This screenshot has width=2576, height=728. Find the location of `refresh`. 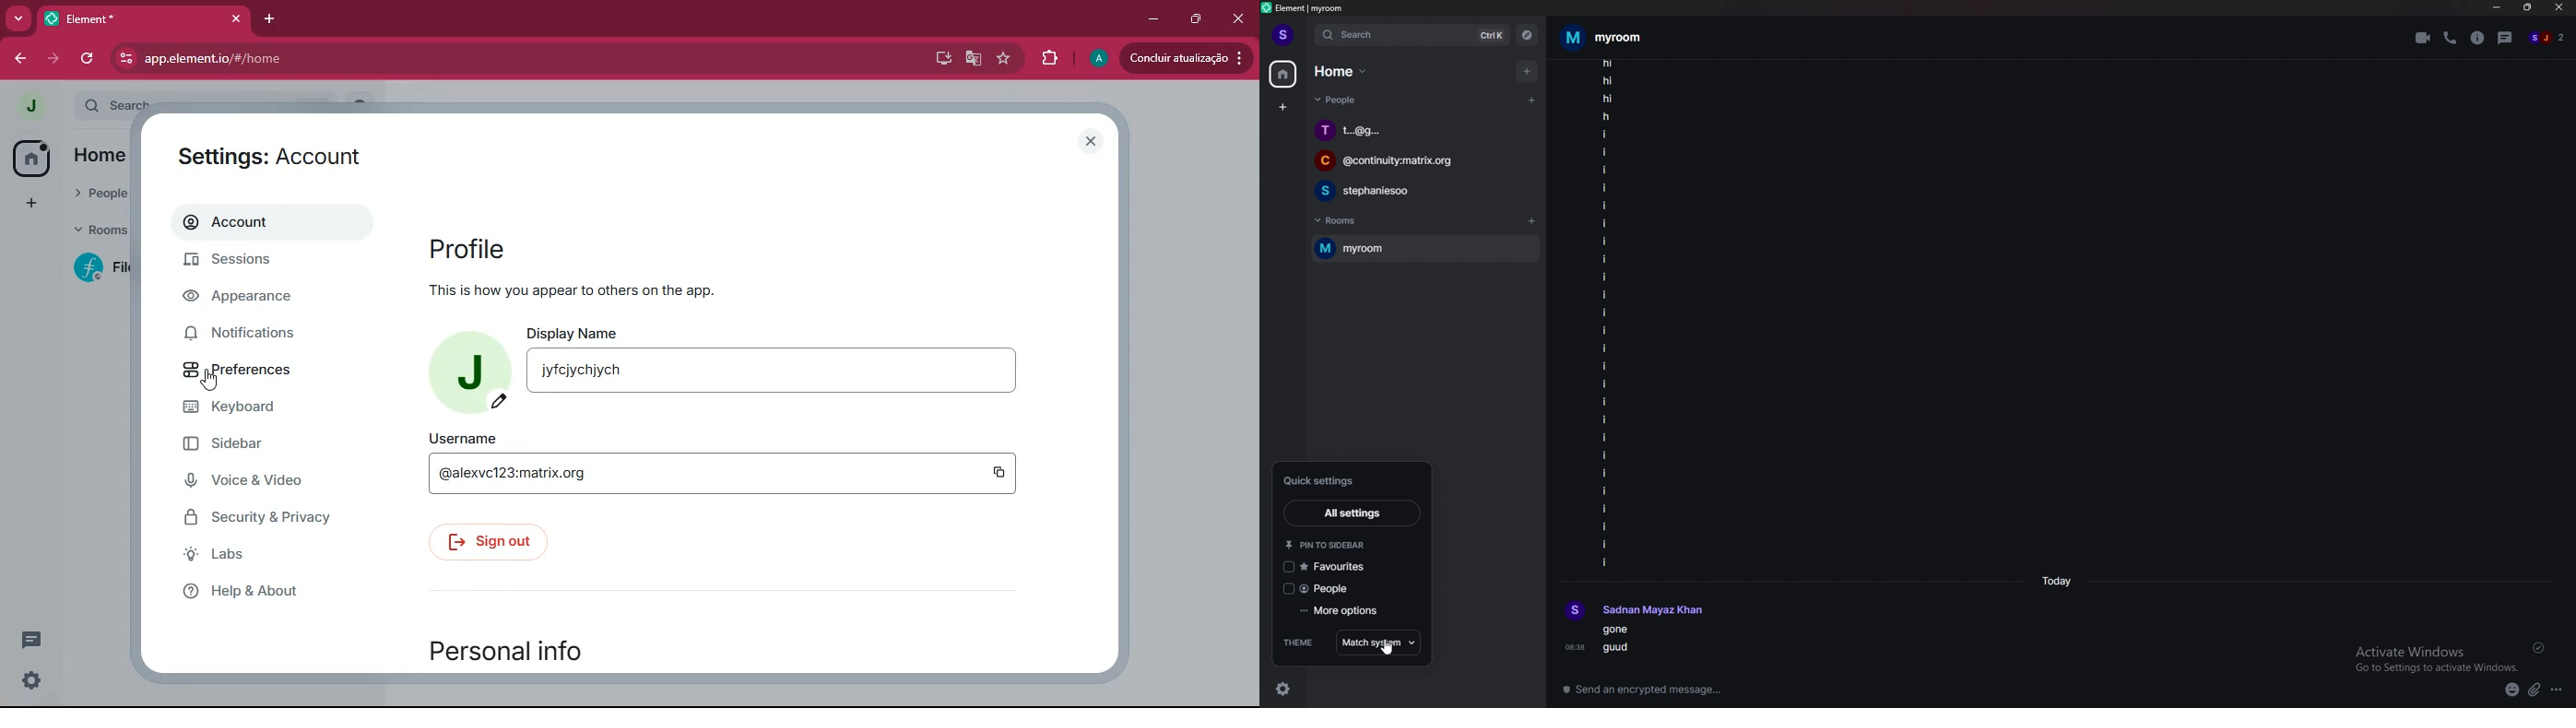

refresh is located at coordinates (87, 60).